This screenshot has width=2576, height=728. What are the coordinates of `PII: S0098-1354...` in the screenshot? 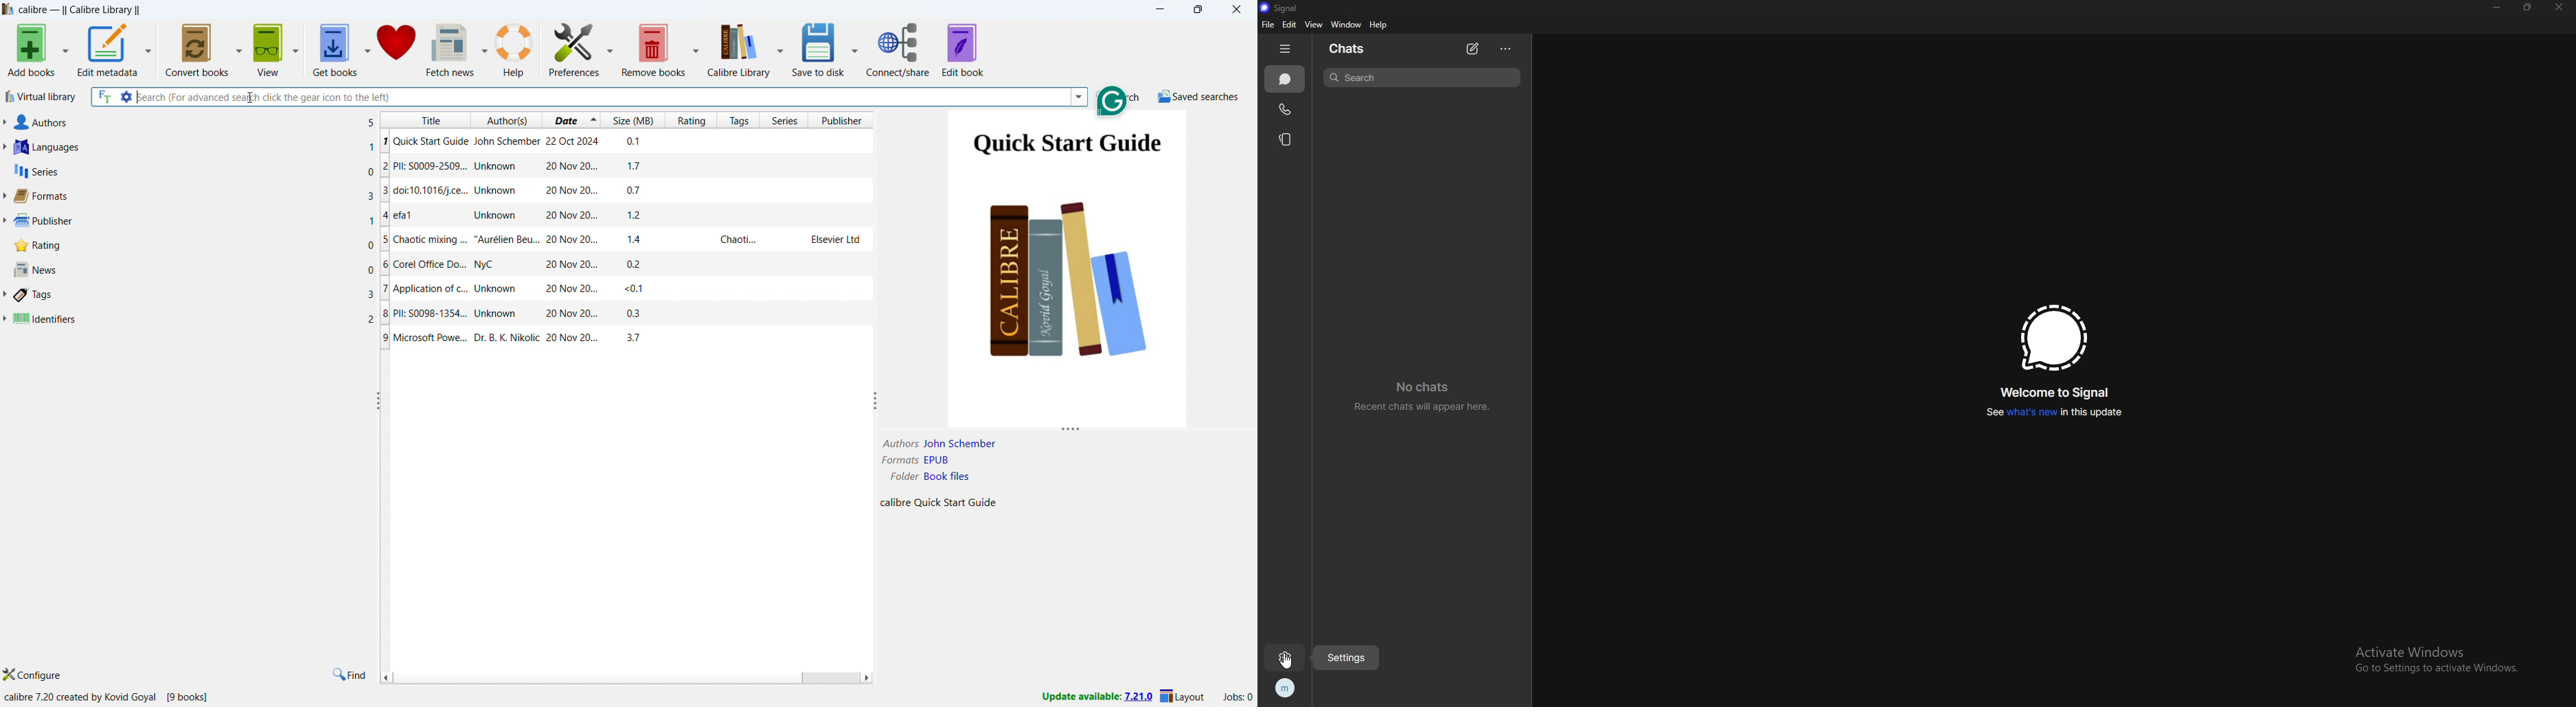 It's located at (618, 316).